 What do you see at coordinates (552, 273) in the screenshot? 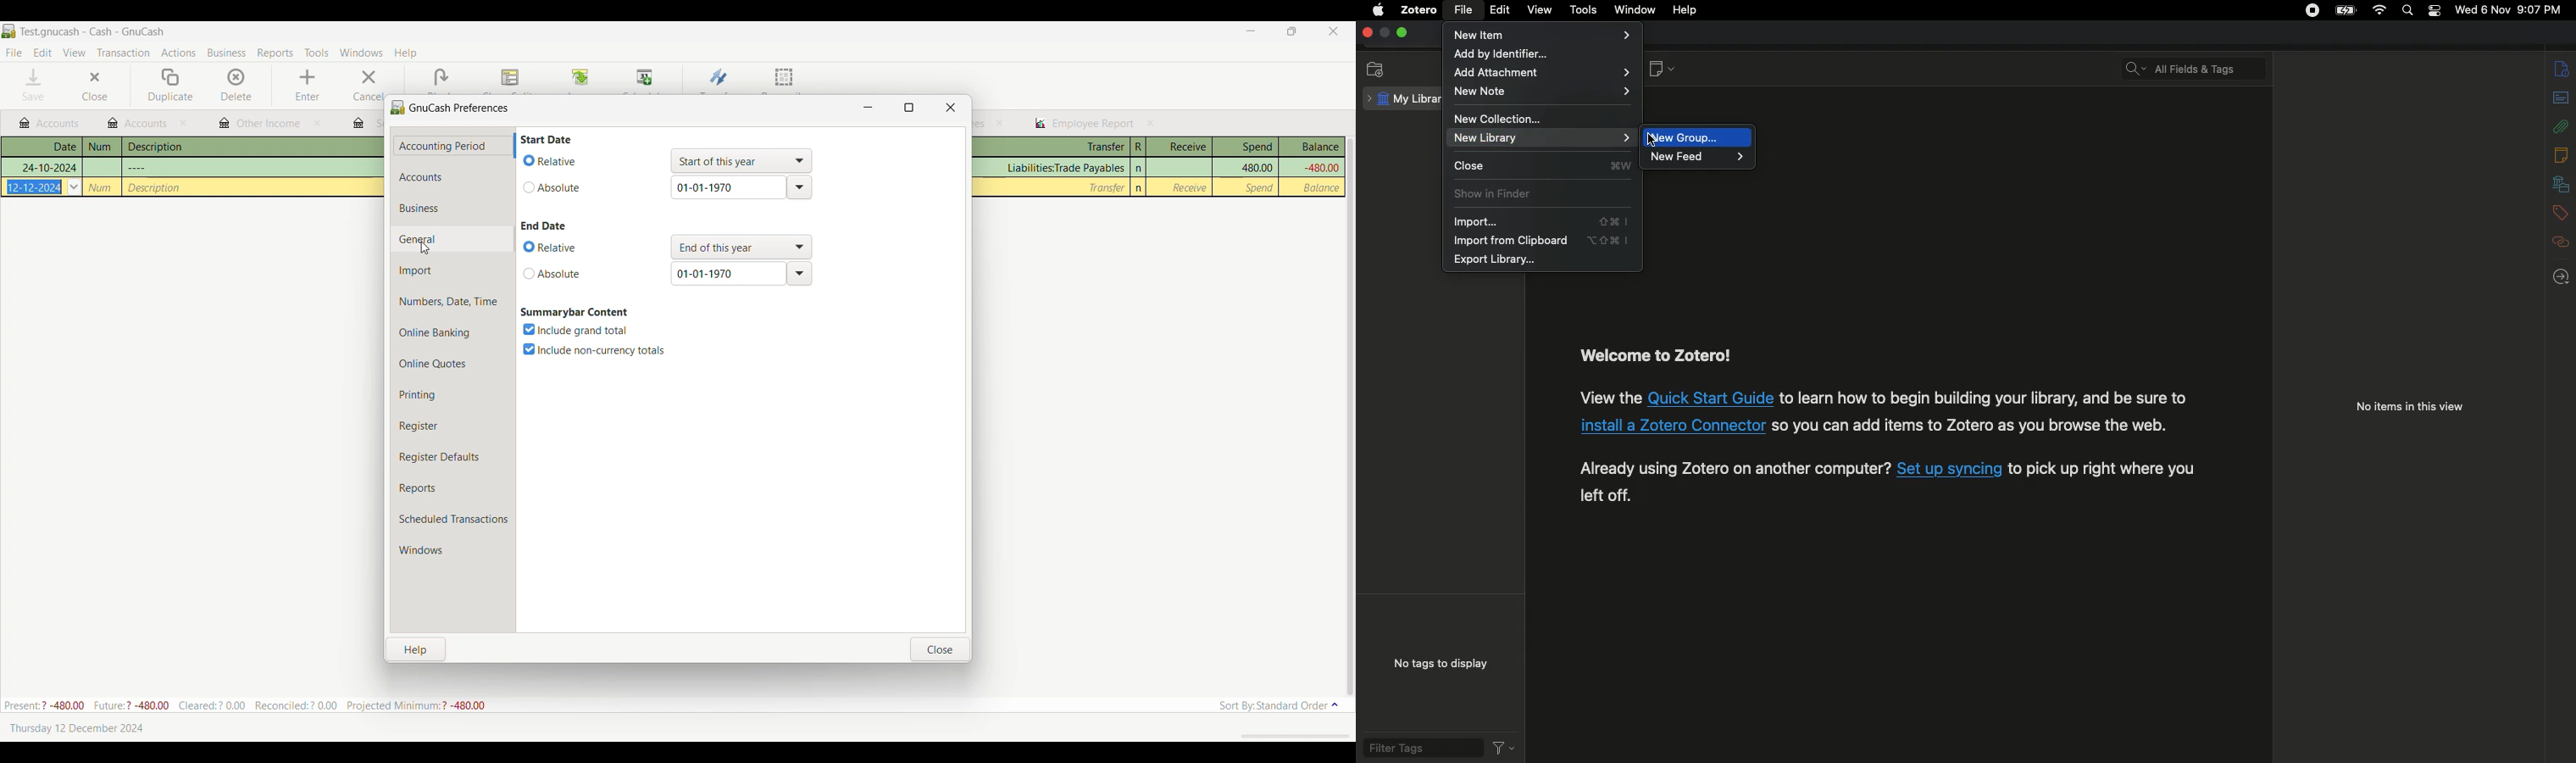
I see `Toggle options that also indicate date settings` at bounding box center [552, 273].